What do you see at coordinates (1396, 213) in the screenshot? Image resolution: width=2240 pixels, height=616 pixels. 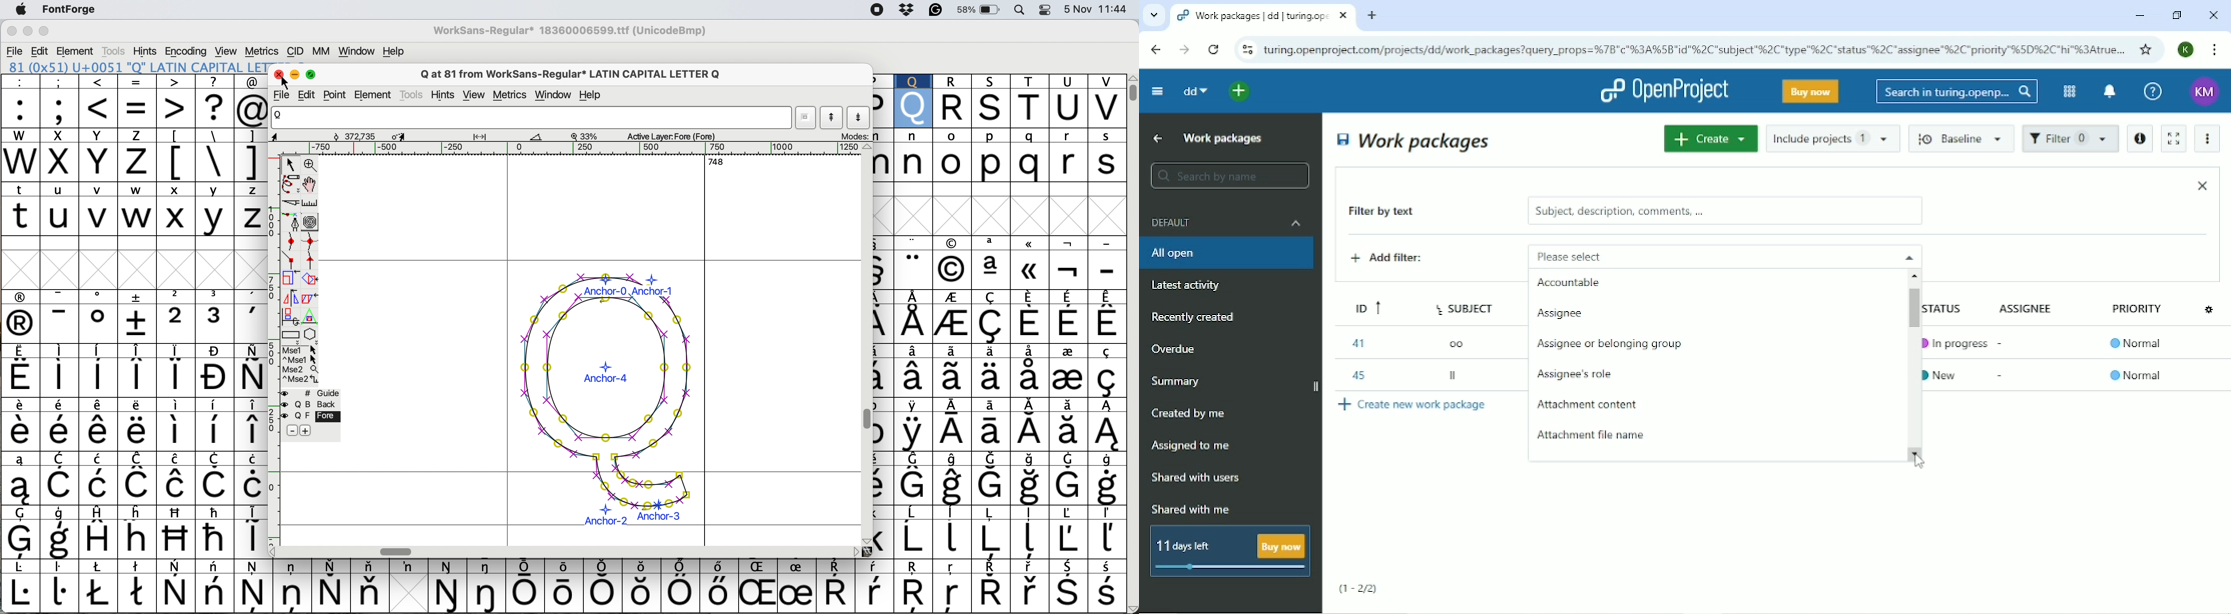 I see `Filter by text` at bounding box center [1396, 213].